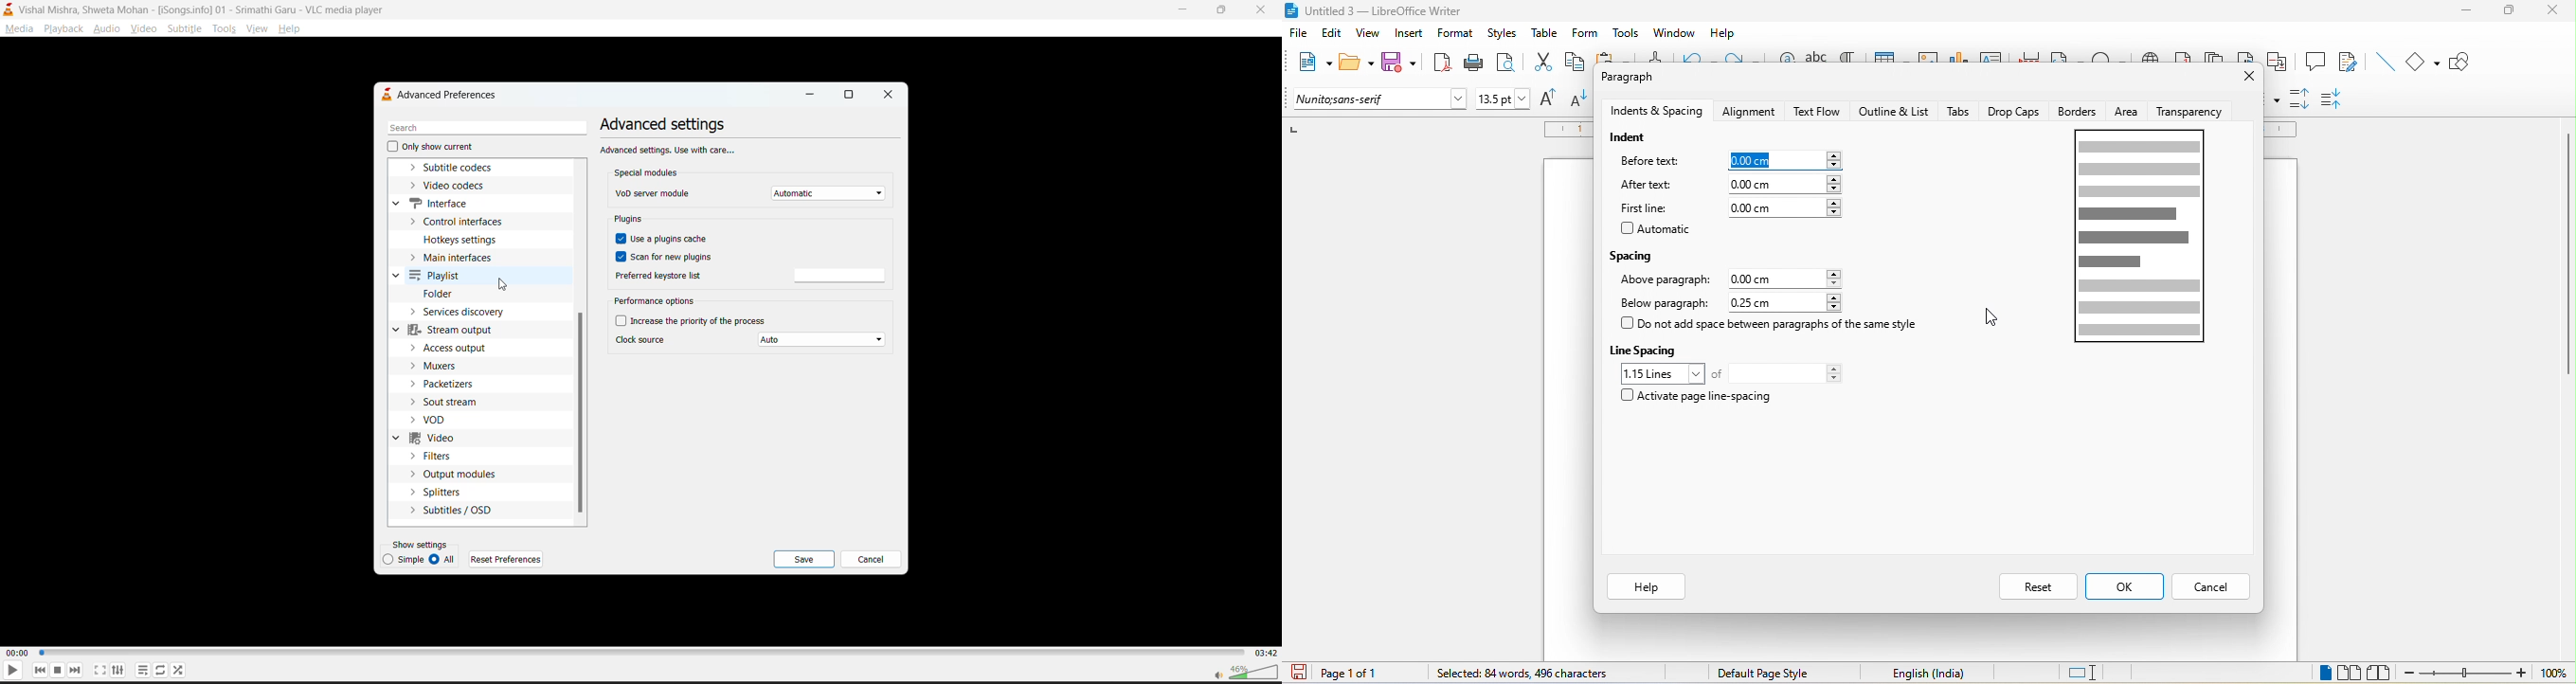  What do you see at coordinates (663, 236) in the screenshot?
I see `use a plugins cache` at bounding box center [663, 236].